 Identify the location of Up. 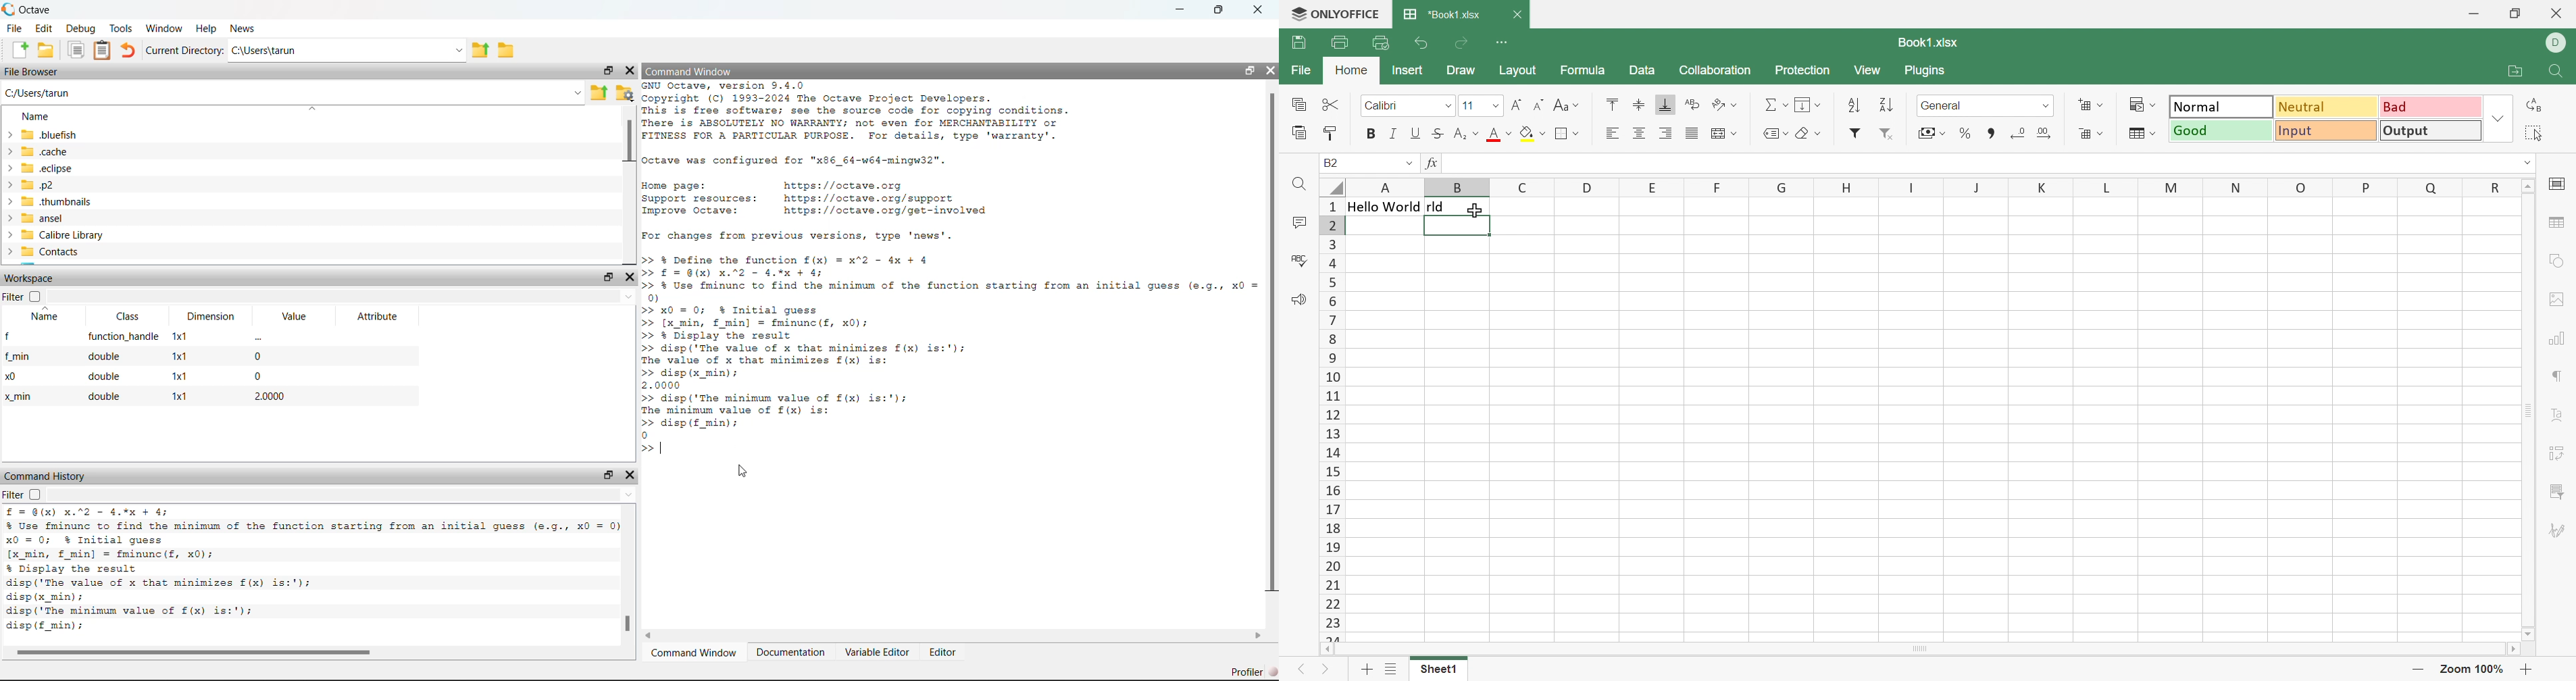
(630, 496).